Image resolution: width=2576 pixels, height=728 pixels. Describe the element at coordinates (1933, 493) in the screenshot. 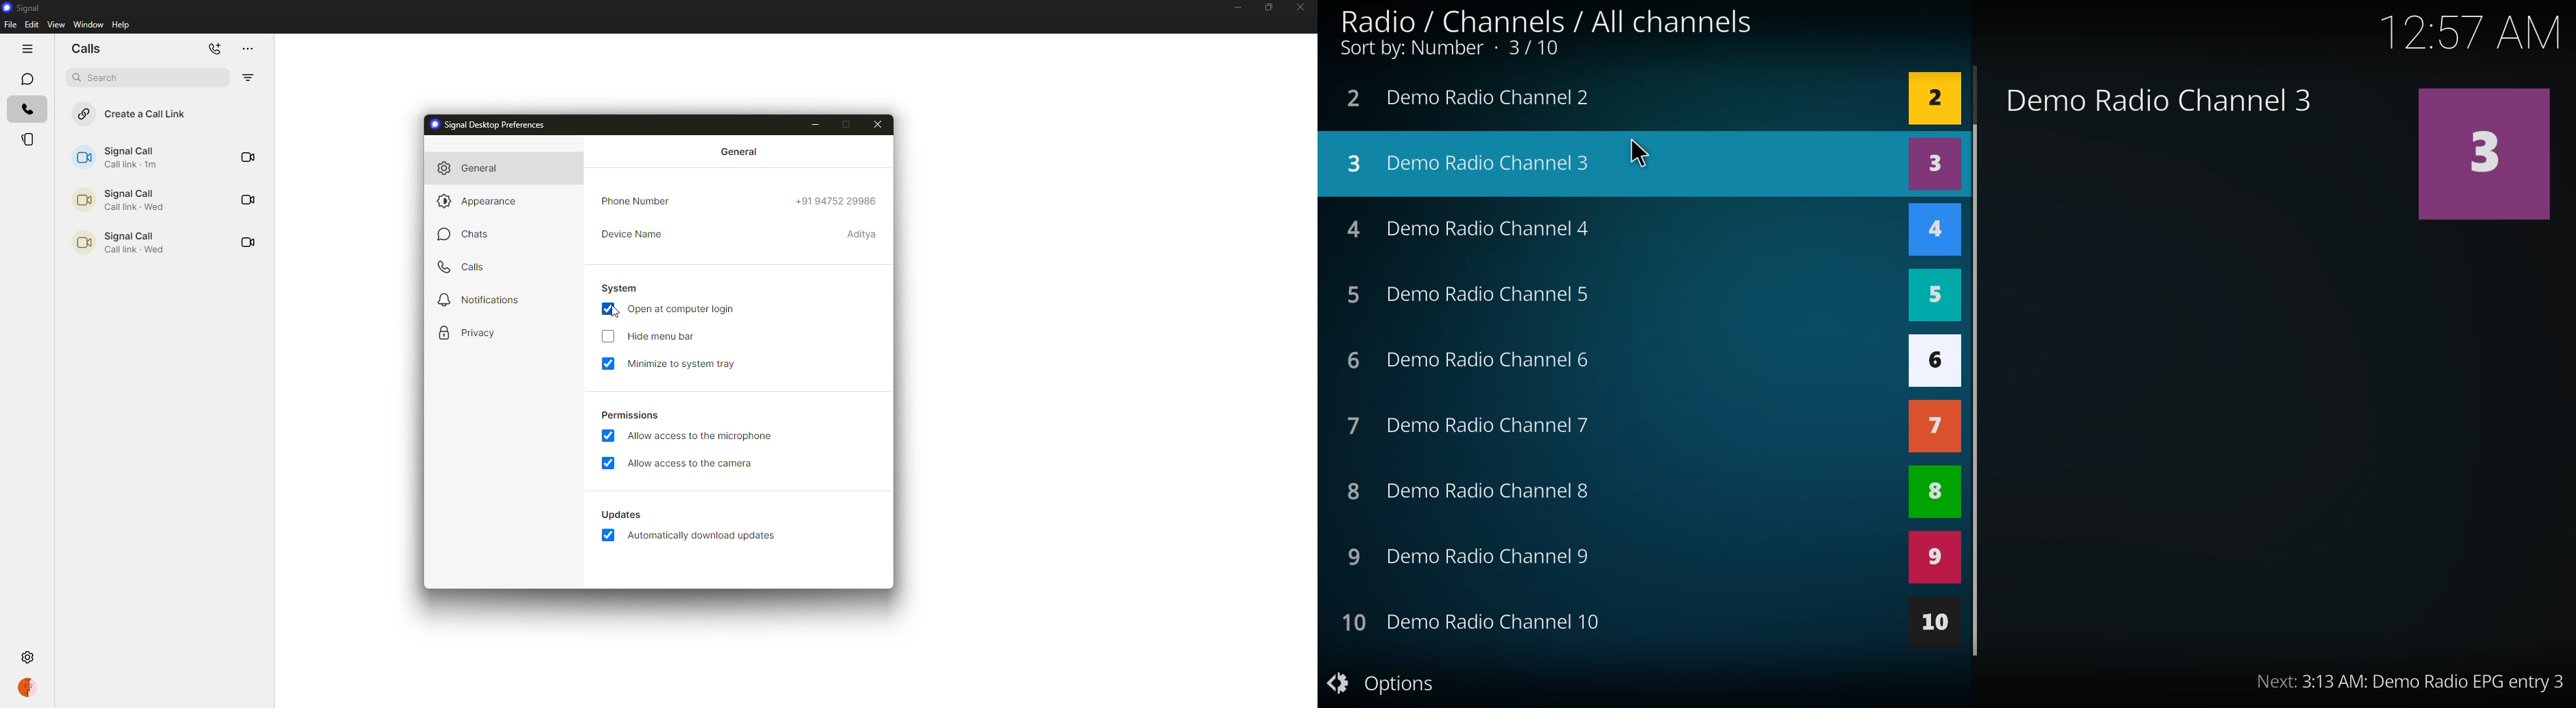

I see `8` at that location.